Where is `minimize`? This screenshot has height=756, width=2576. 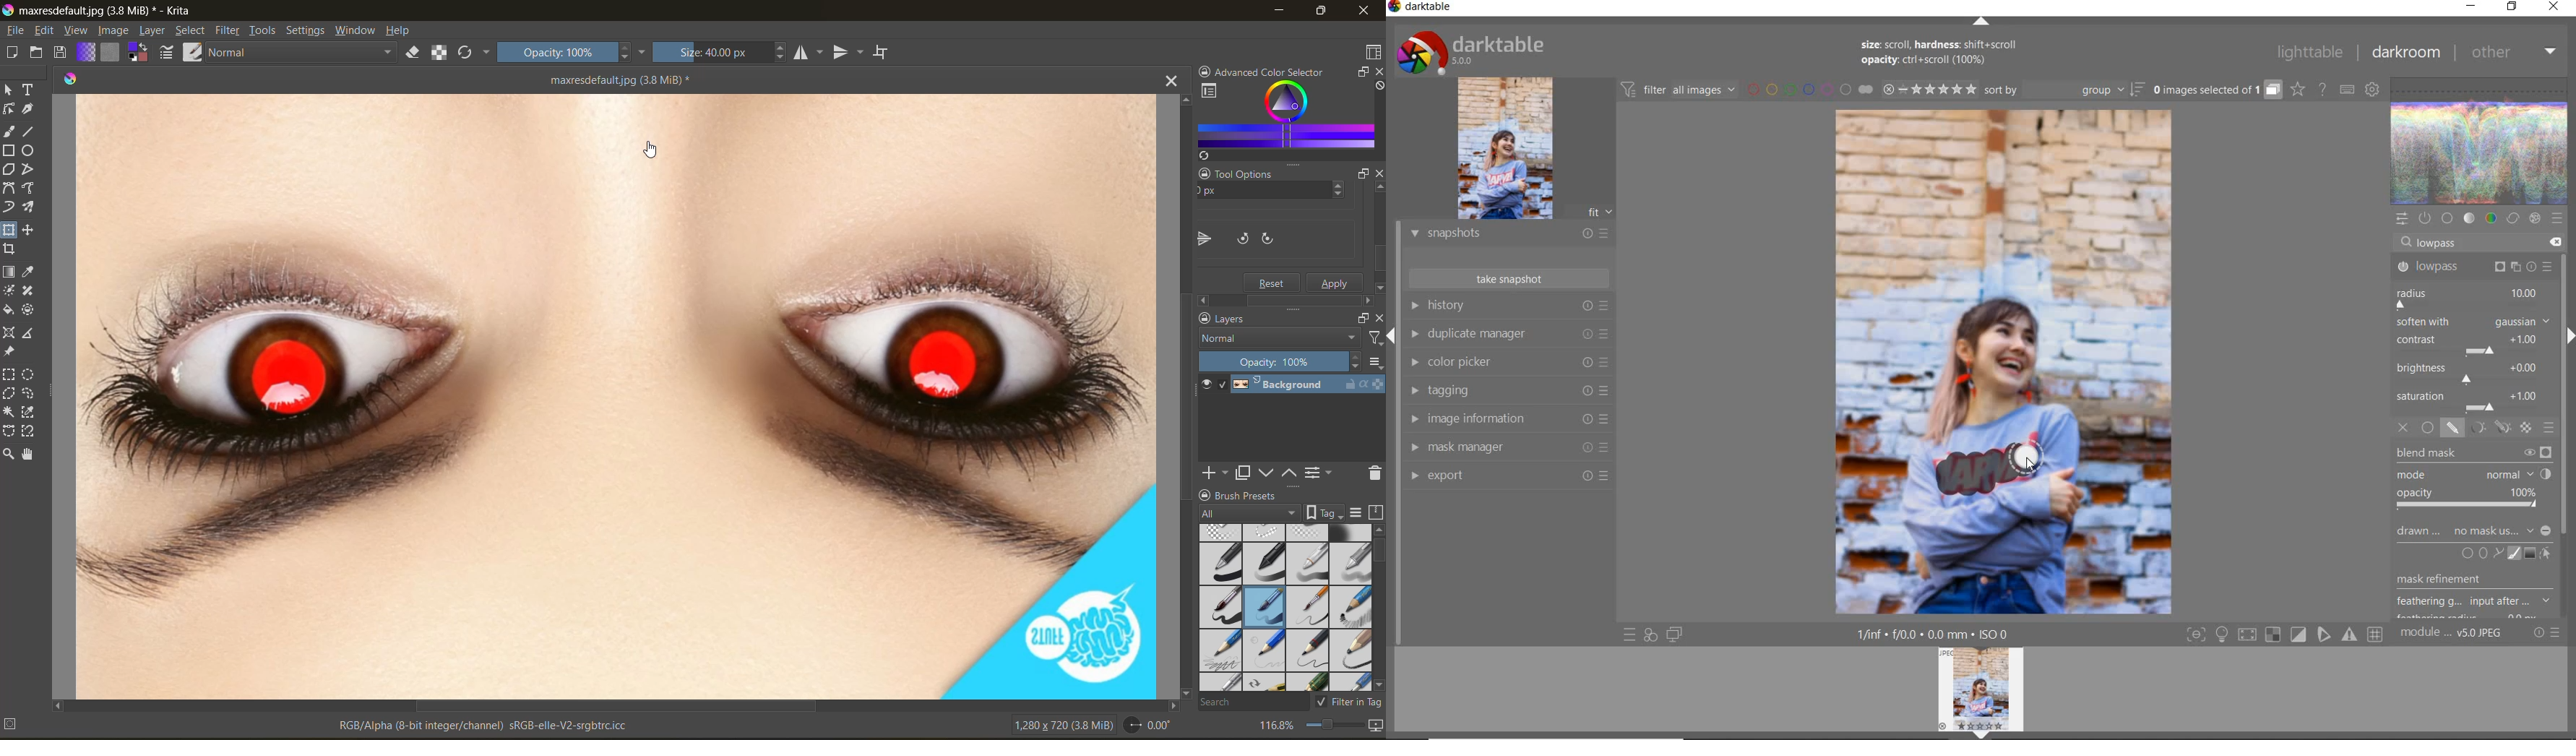
minimize is located at coordinates (1275, 13).